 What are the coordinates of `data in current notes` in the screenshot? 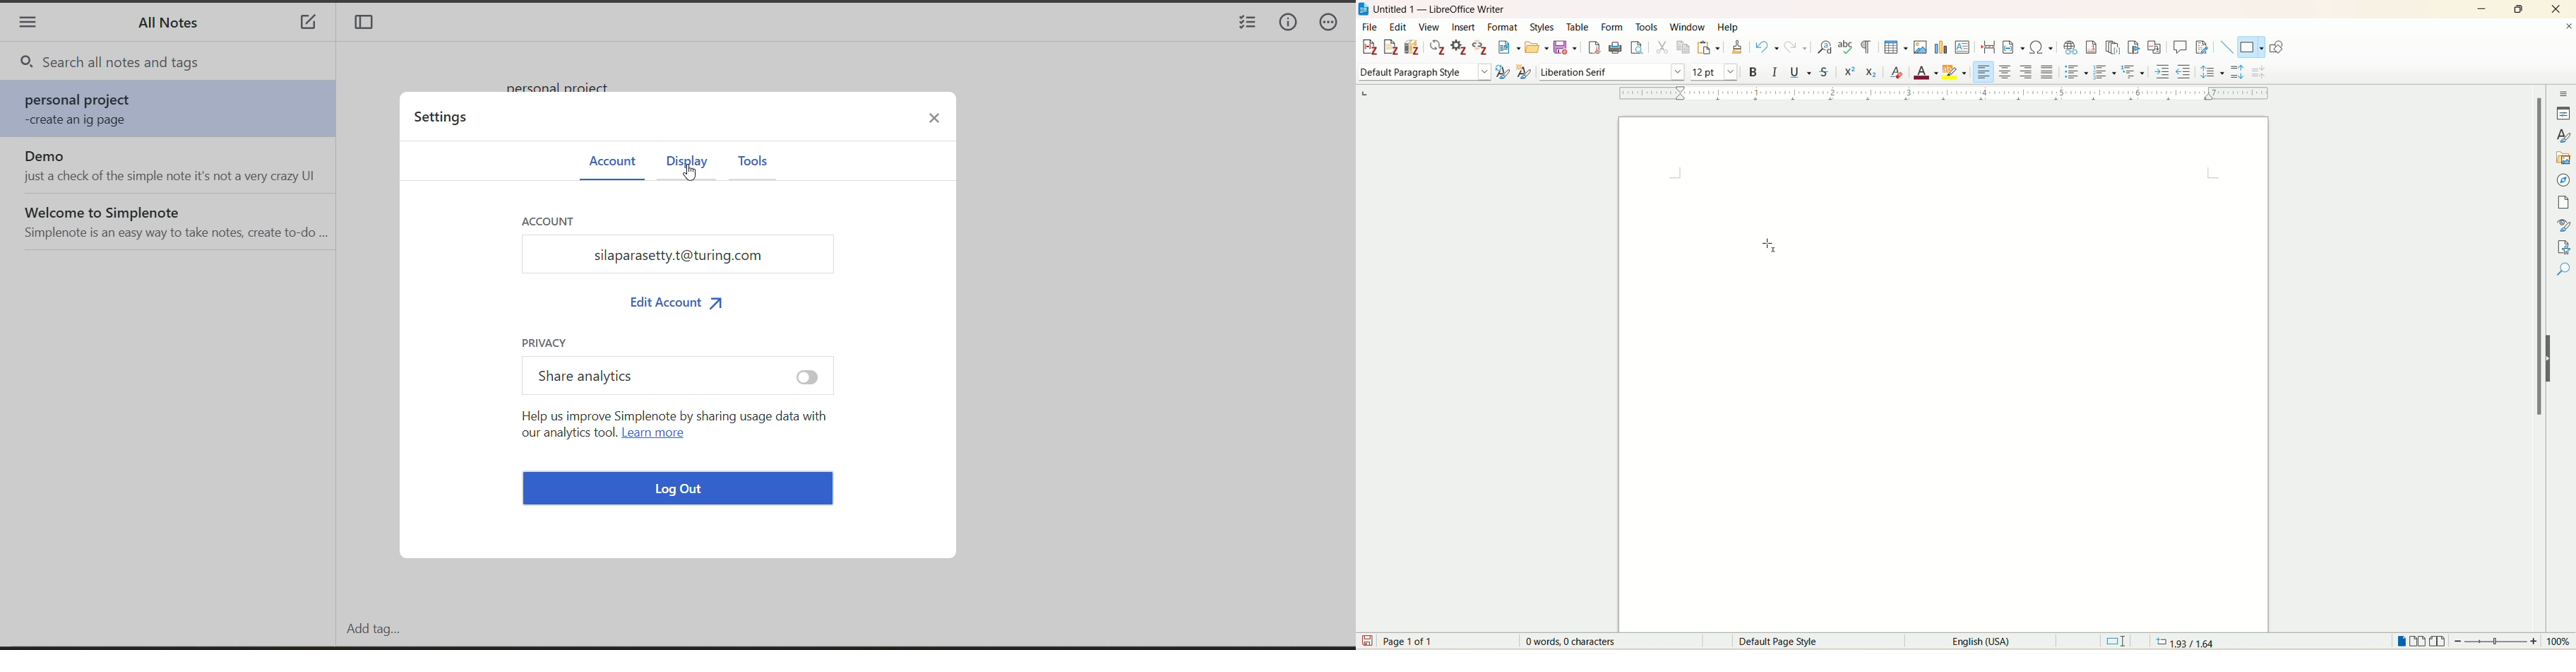 It's located at (567, 81).